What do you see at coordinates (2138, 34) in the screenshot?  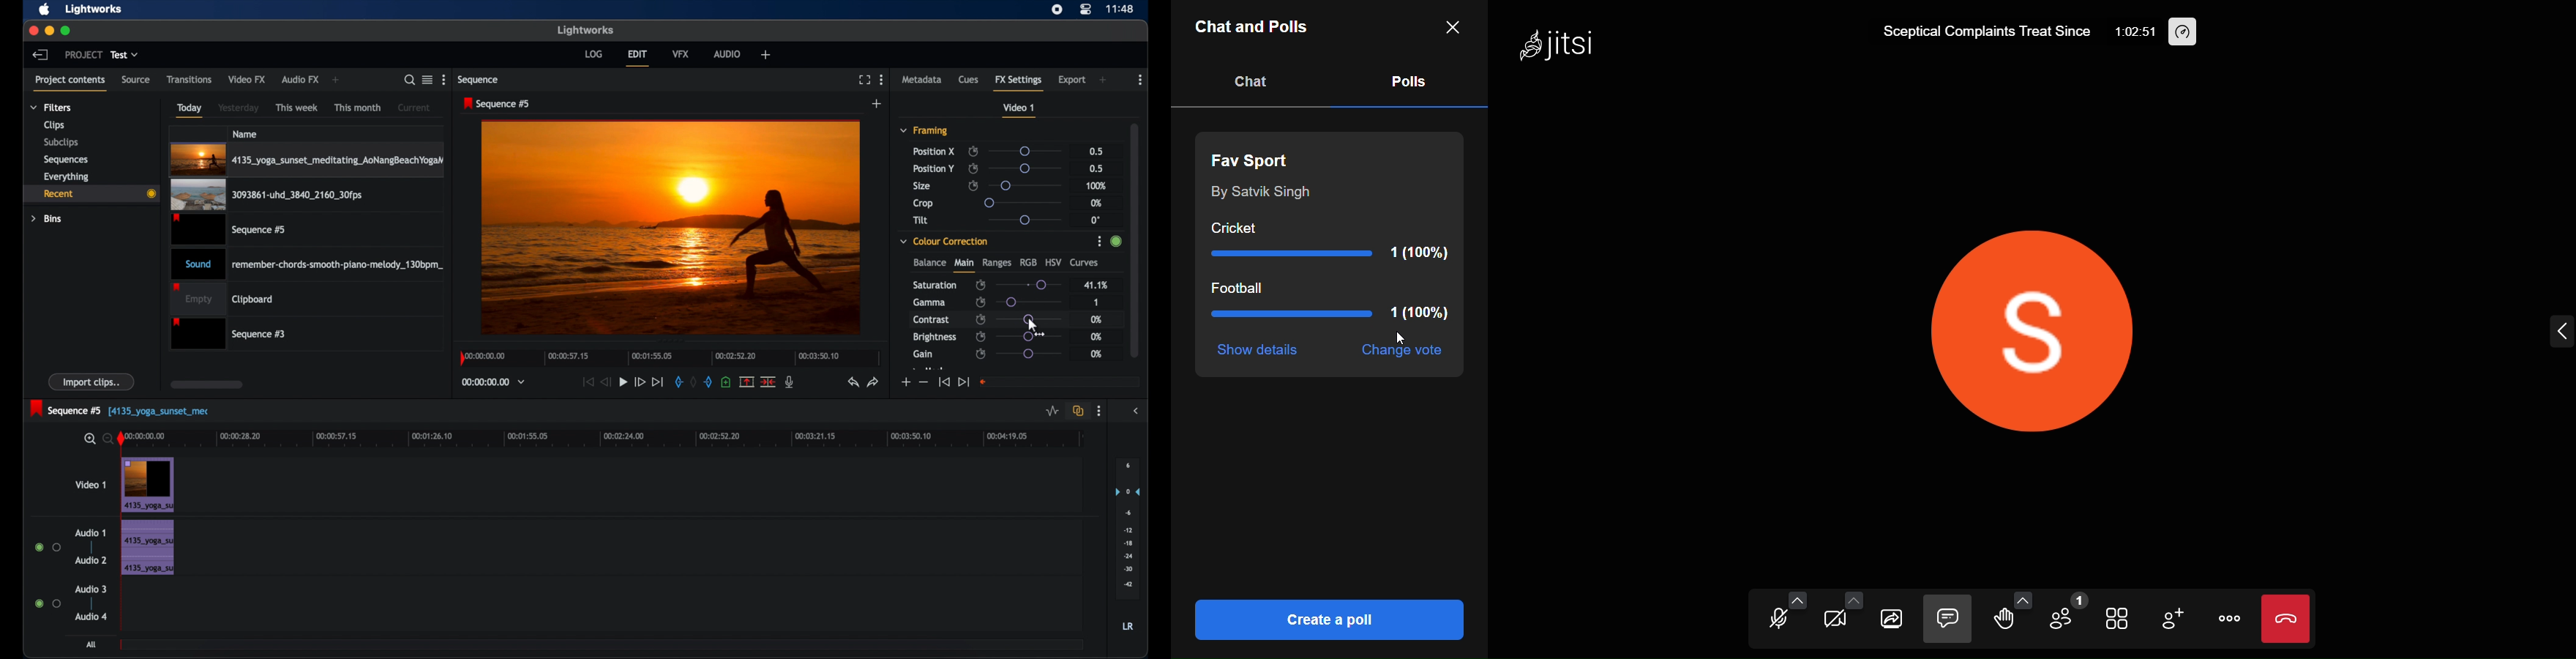 I see `1:02:51` at bounding box center [2138, 34].